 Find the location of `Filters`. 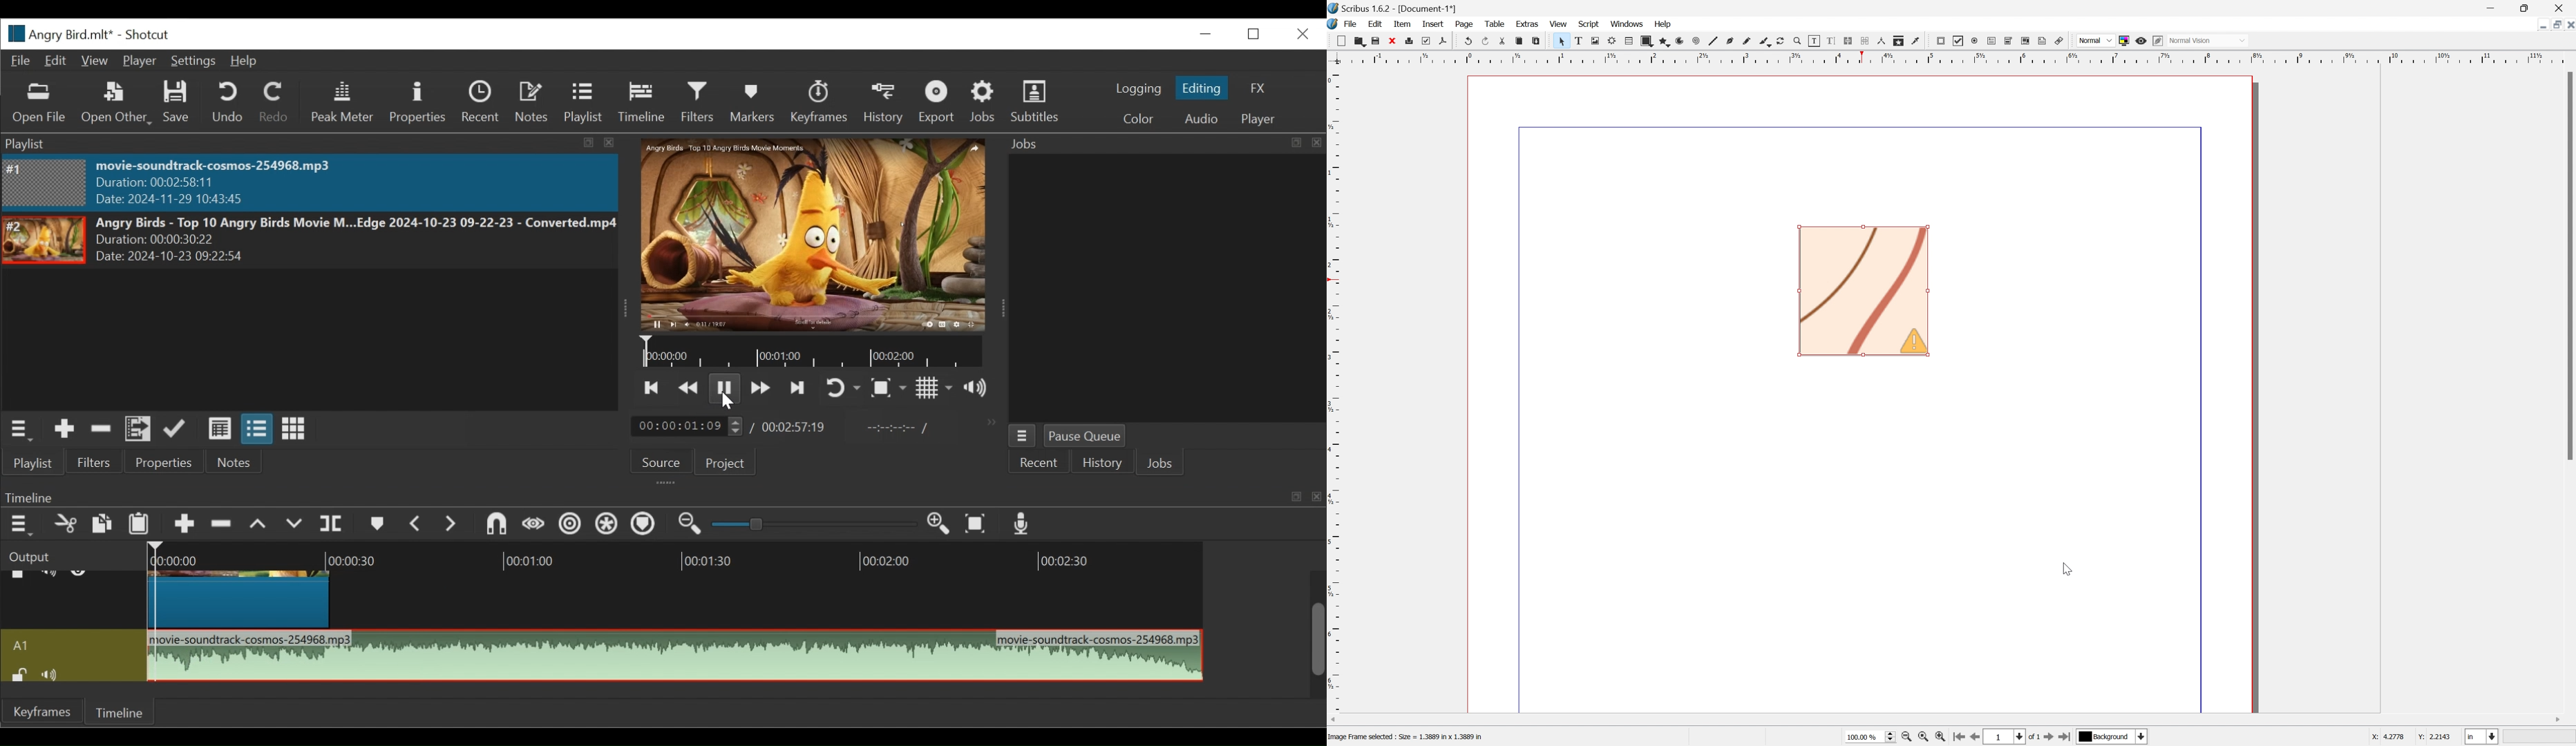

Filters is located at coordinates (699, 104).